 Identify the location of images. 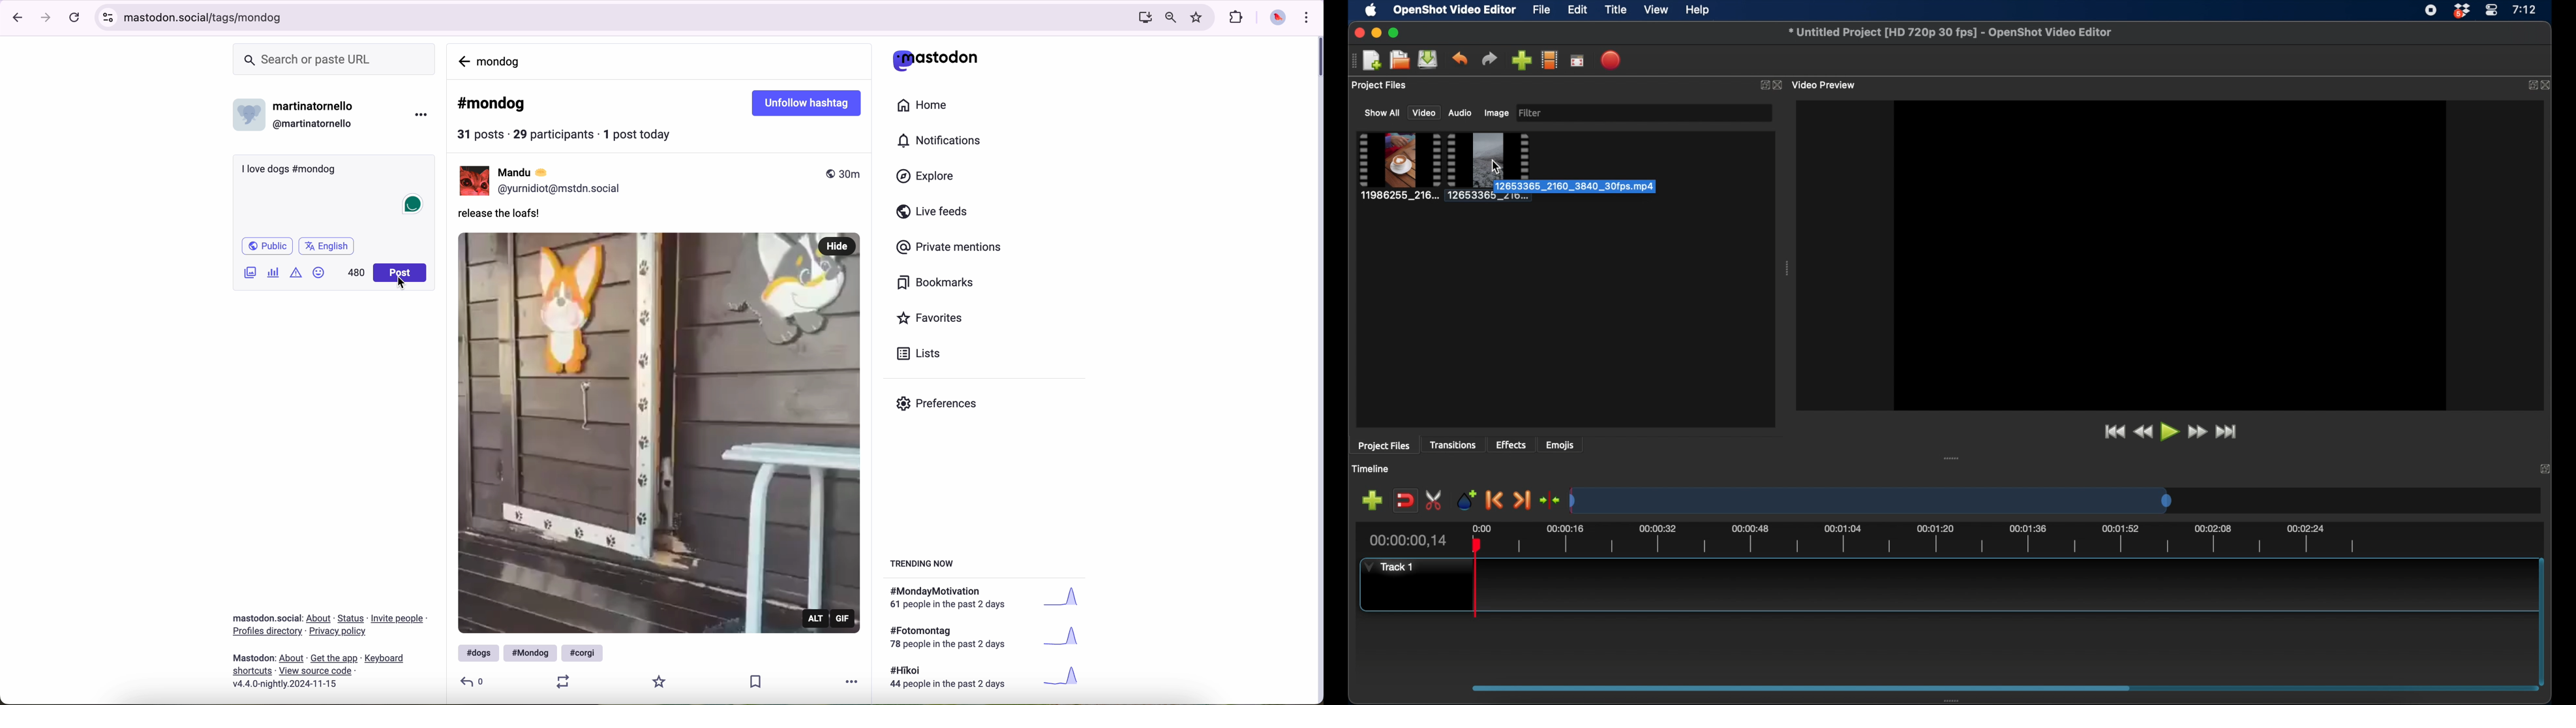
(251, 274).